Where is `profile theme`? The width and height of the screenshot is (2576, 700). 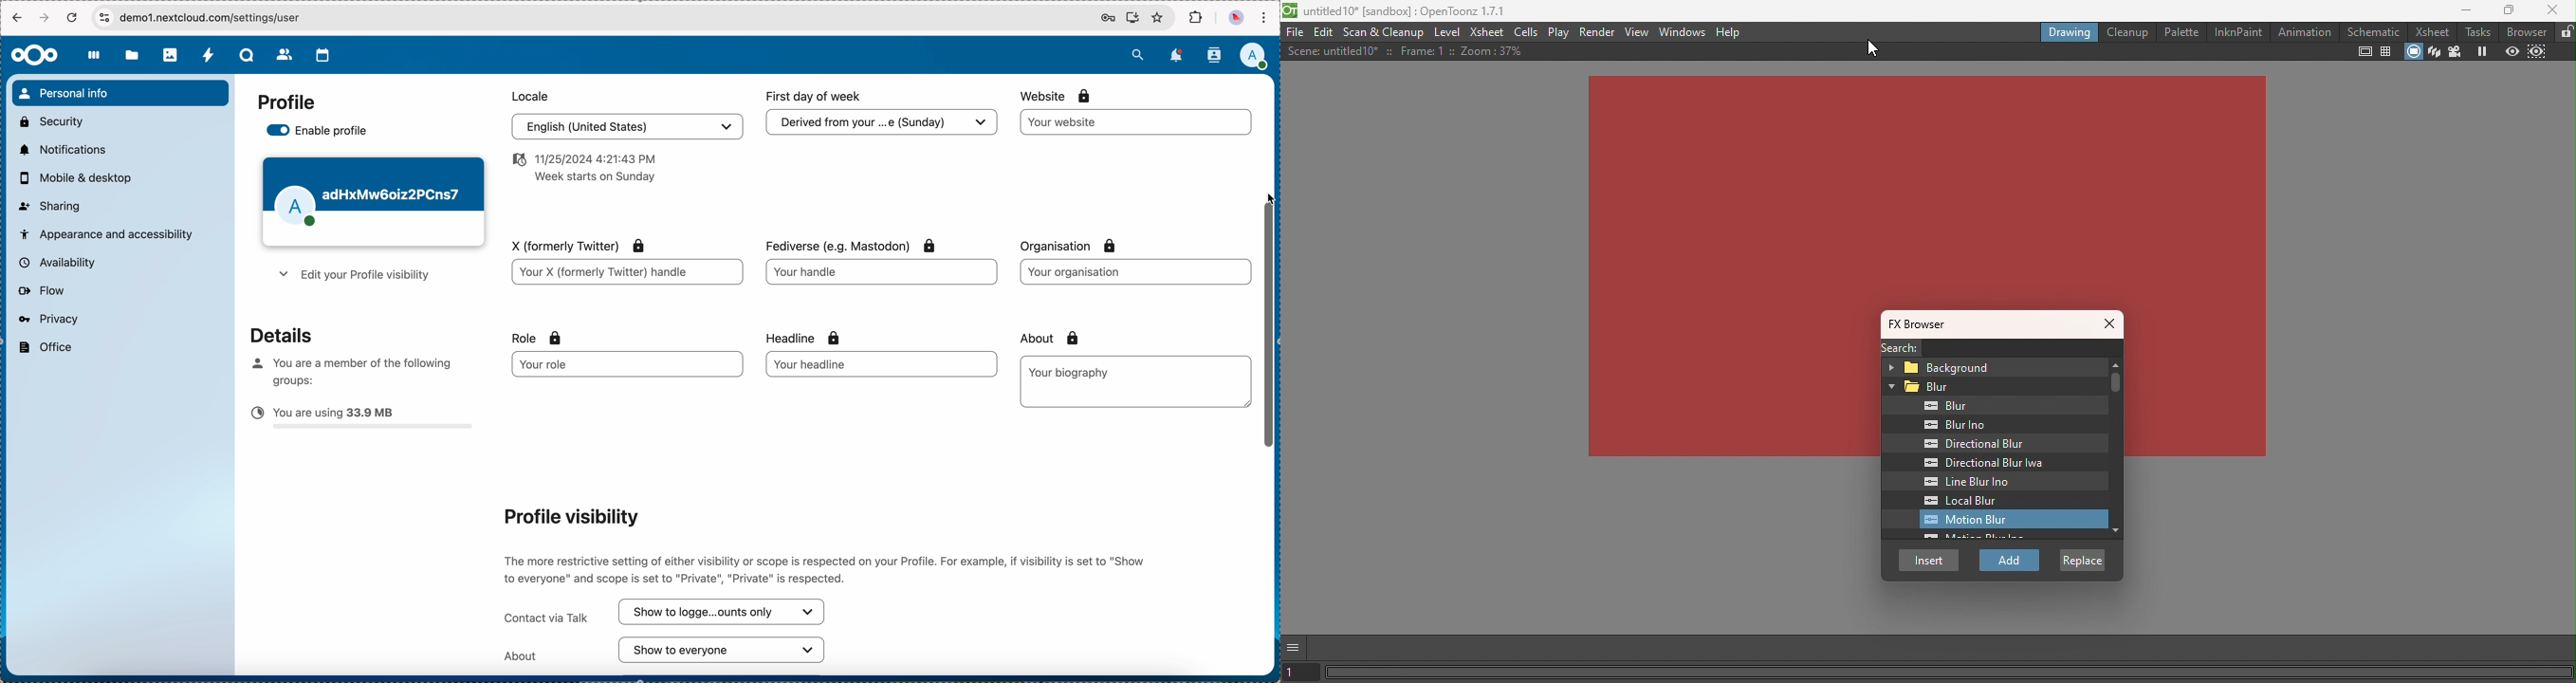
profile theme is located at coordinates (373, 202).